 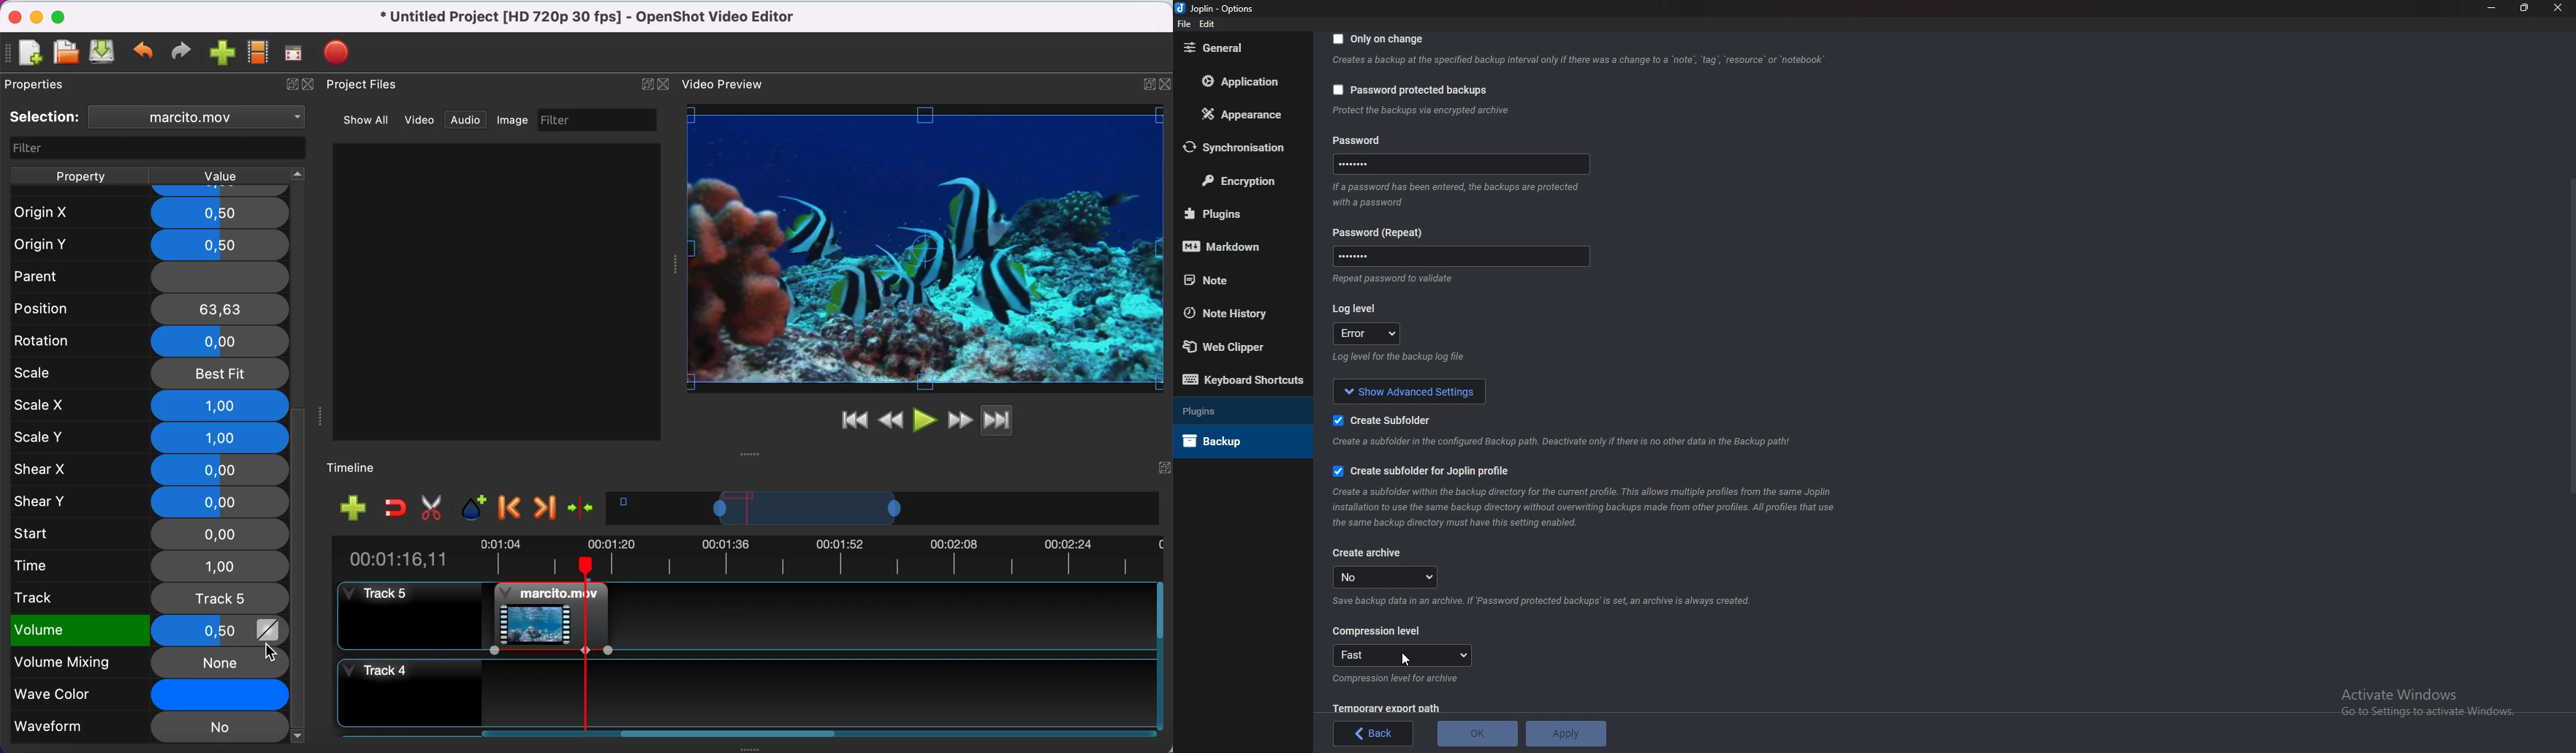 I want to click on back, so click(x=1375, y=733).